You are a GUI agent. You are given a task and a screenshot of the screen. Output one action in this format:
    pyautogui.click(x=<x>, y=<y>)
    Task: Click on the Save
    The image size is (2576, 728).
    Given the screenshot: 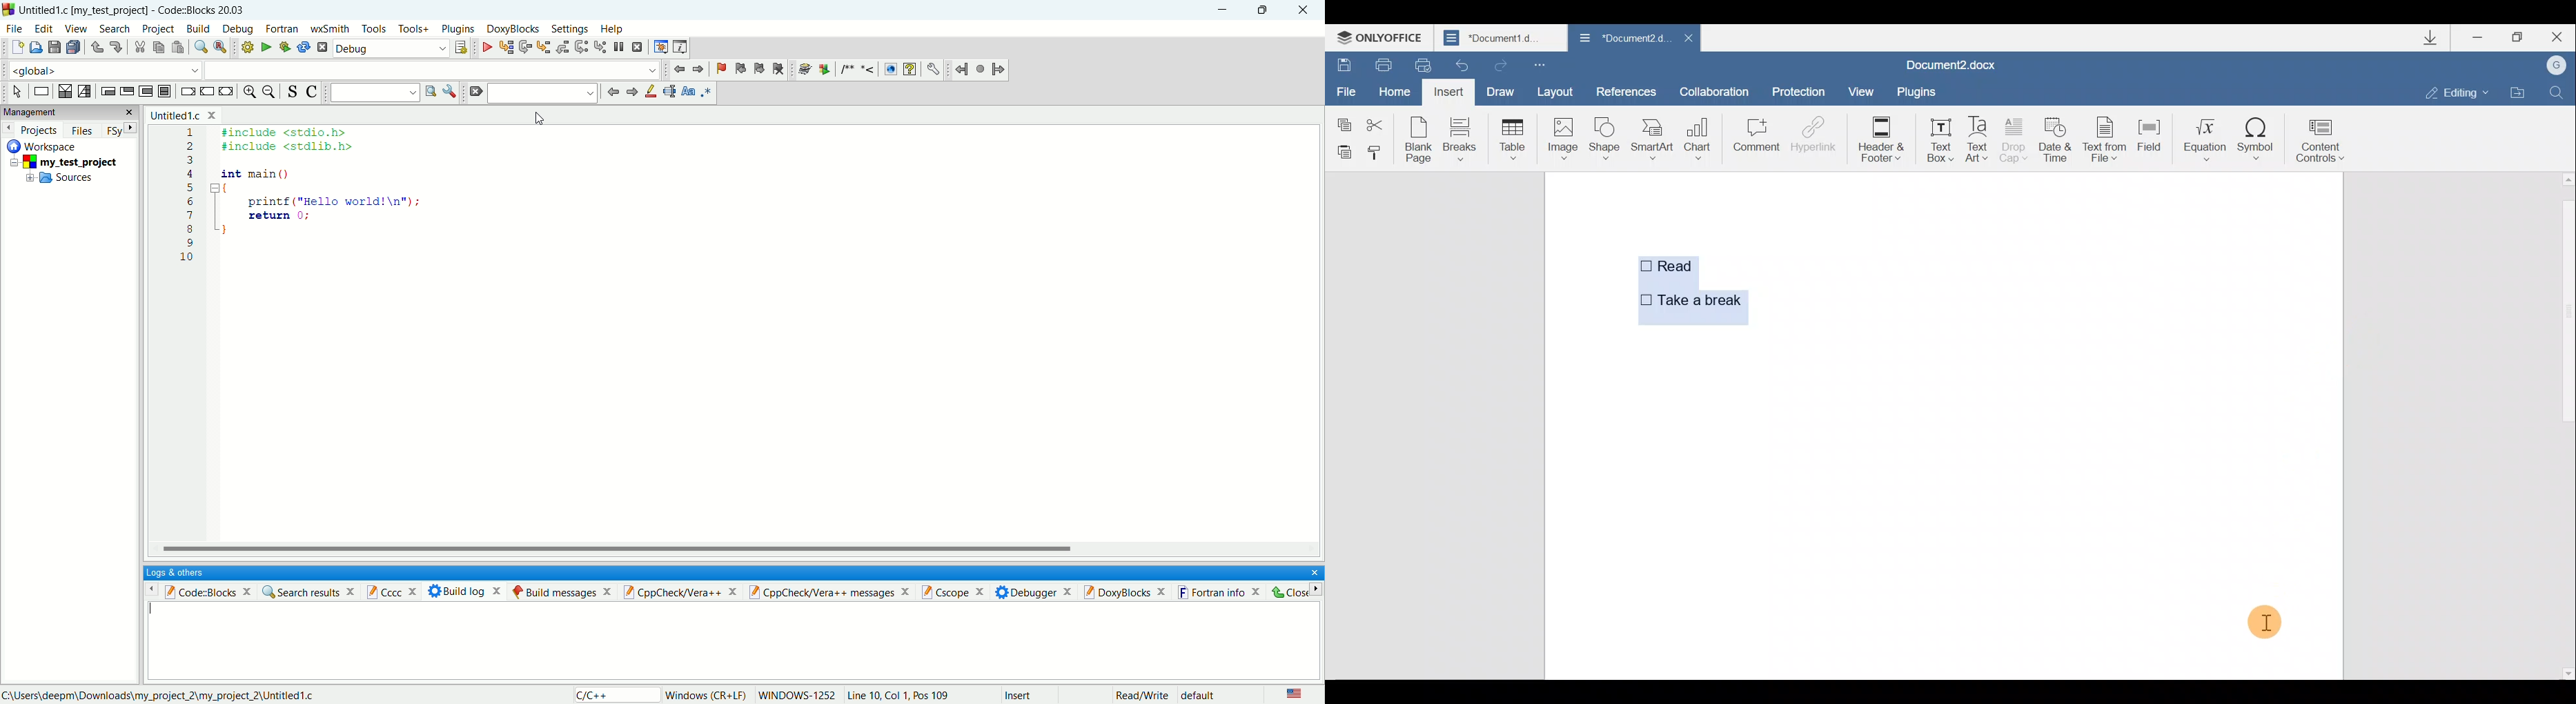 What is the action you would take?
    pyautogui.click(x=1343, y=61)
    